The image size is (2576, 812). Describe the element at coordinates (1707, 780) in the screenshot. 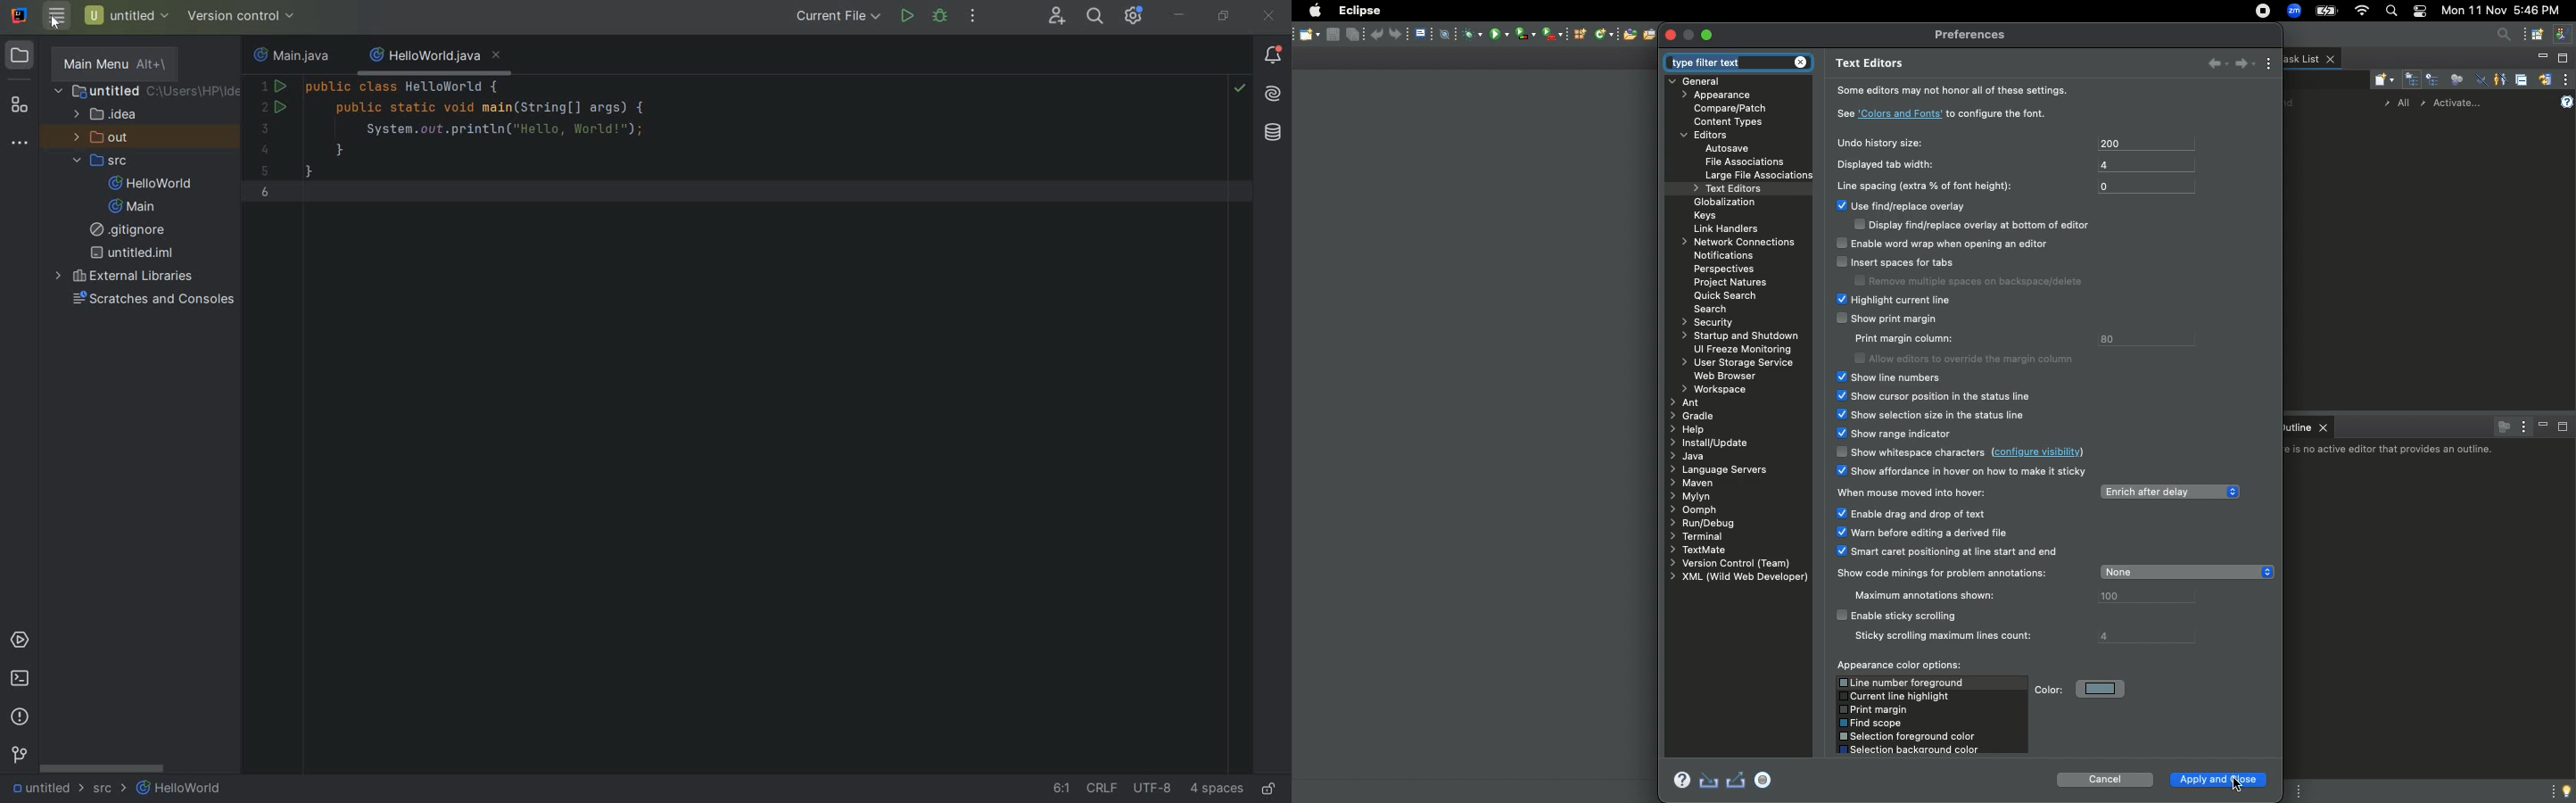

I see `Import` at that location.